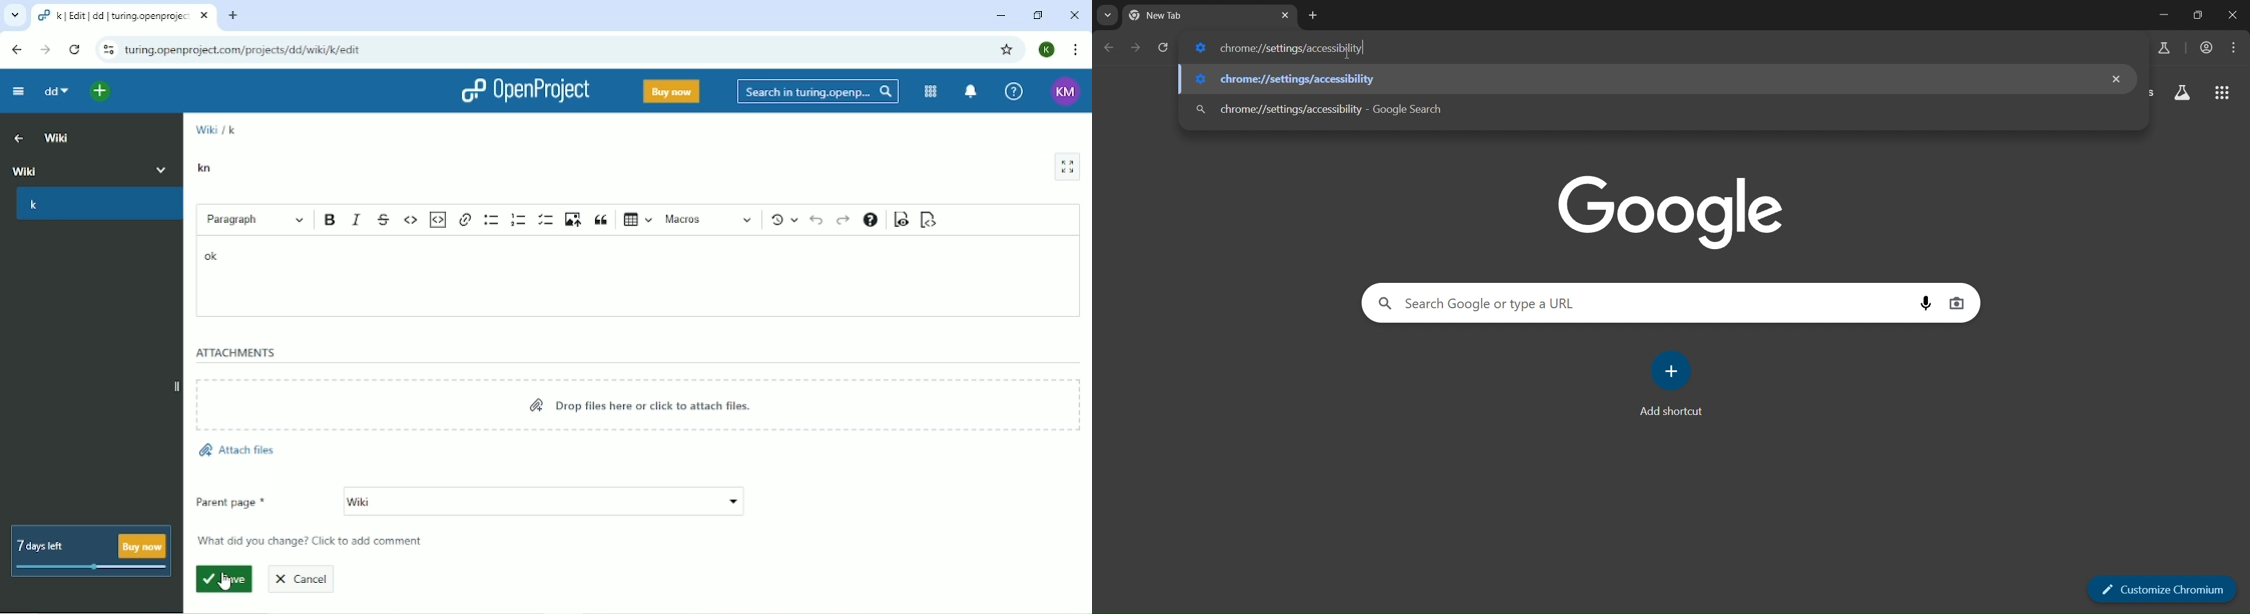 The image size is (2268, 616). Describe the element at coordinates (710, 221) in the screenshot. I see `Macros` at that location.